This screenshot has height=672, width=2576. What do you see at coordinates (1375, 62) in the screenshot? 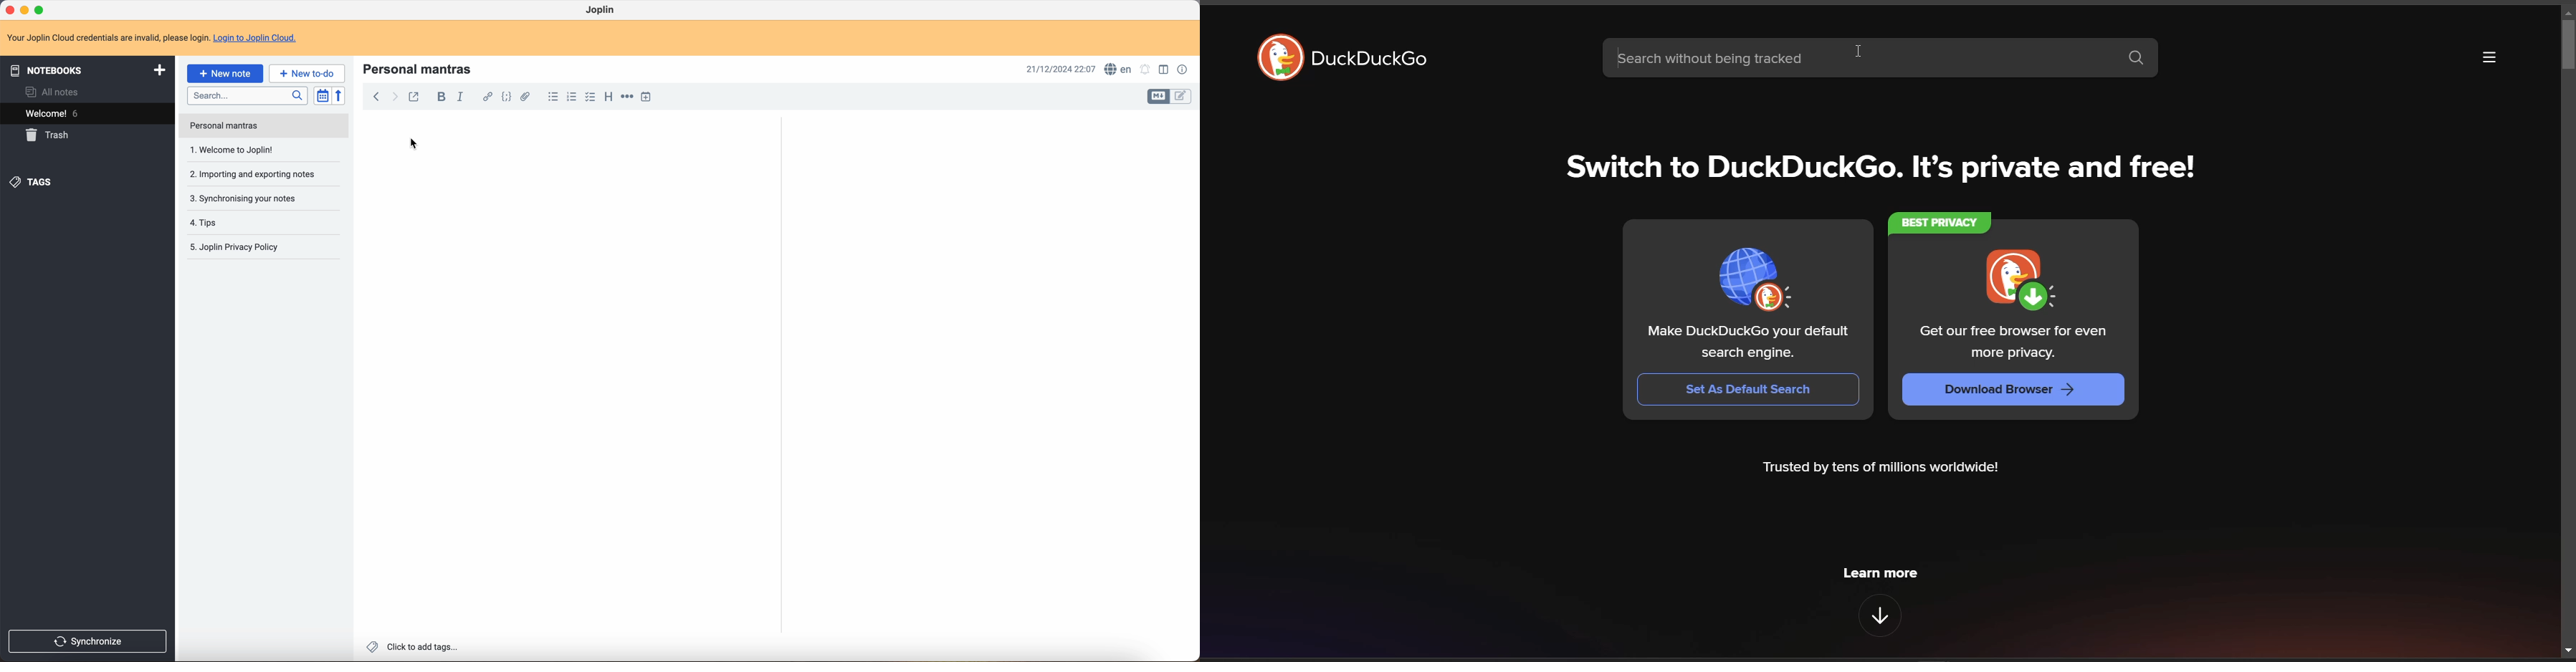
I see `duckDuckGo` at bounding box center [1375, 62].